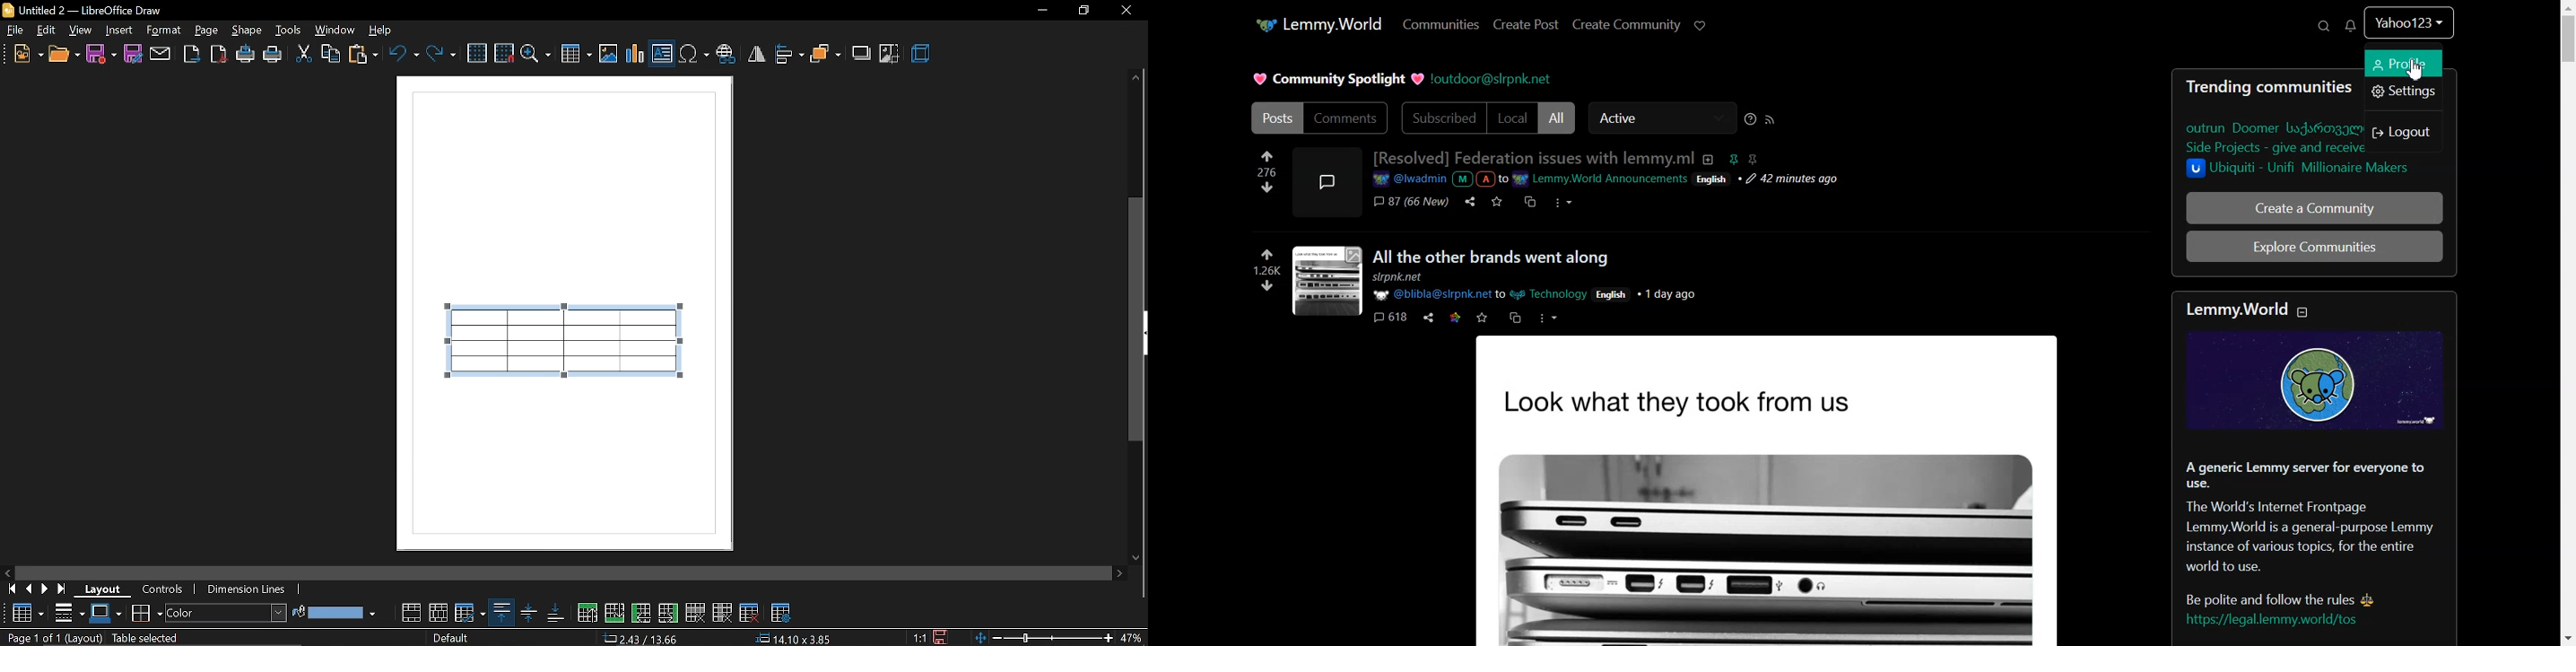  I want to click on delete column, so click(722, 613).